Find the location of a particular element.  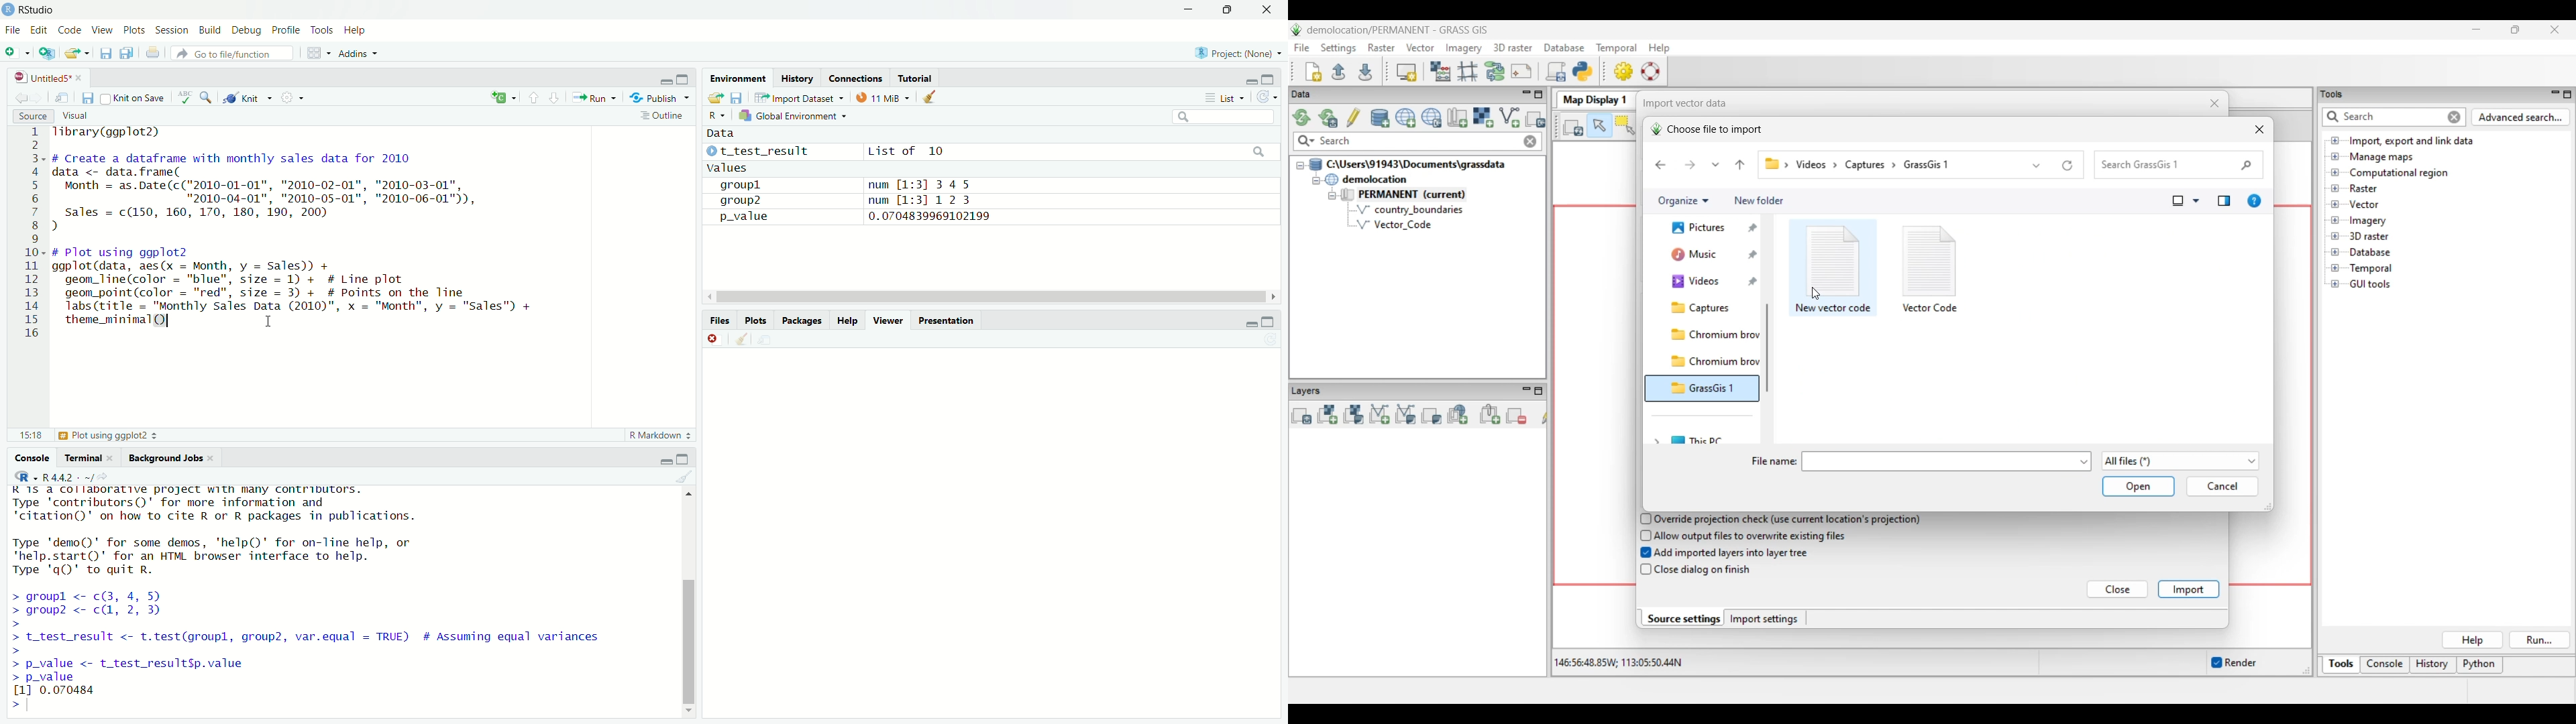

Help is located at coordinates (847, 320).